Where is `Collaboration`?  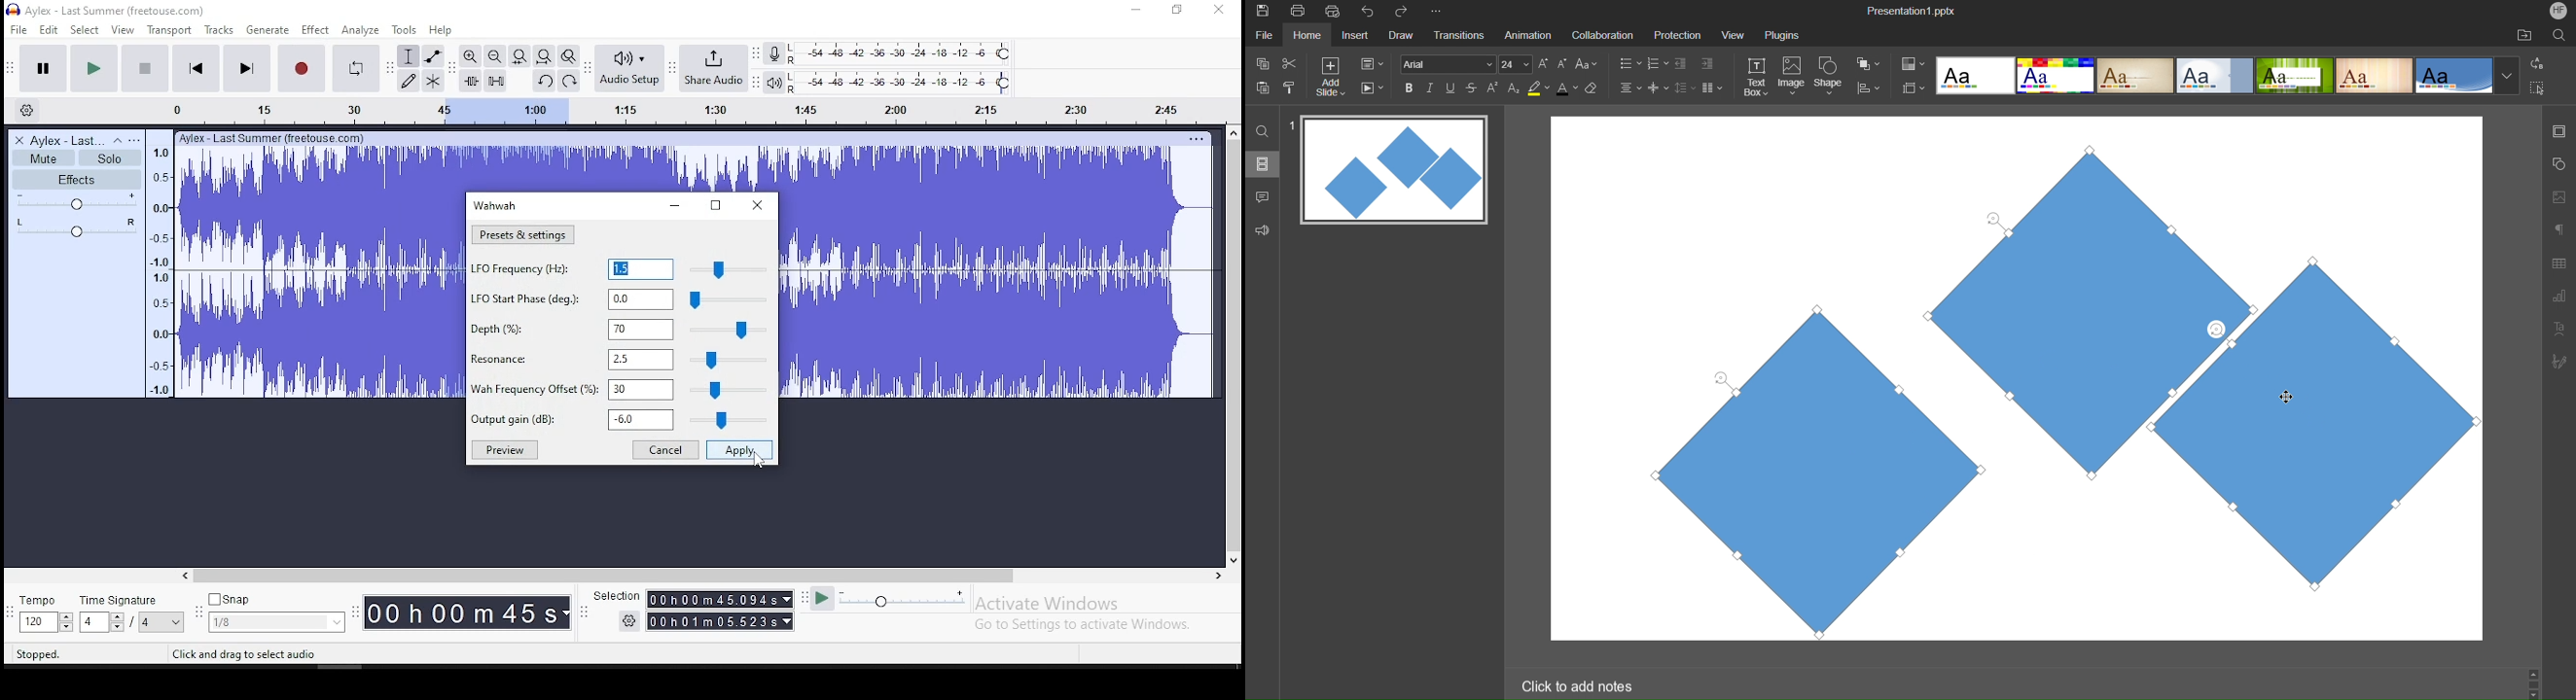 Collaboration is located at coordinates (1600, 35).